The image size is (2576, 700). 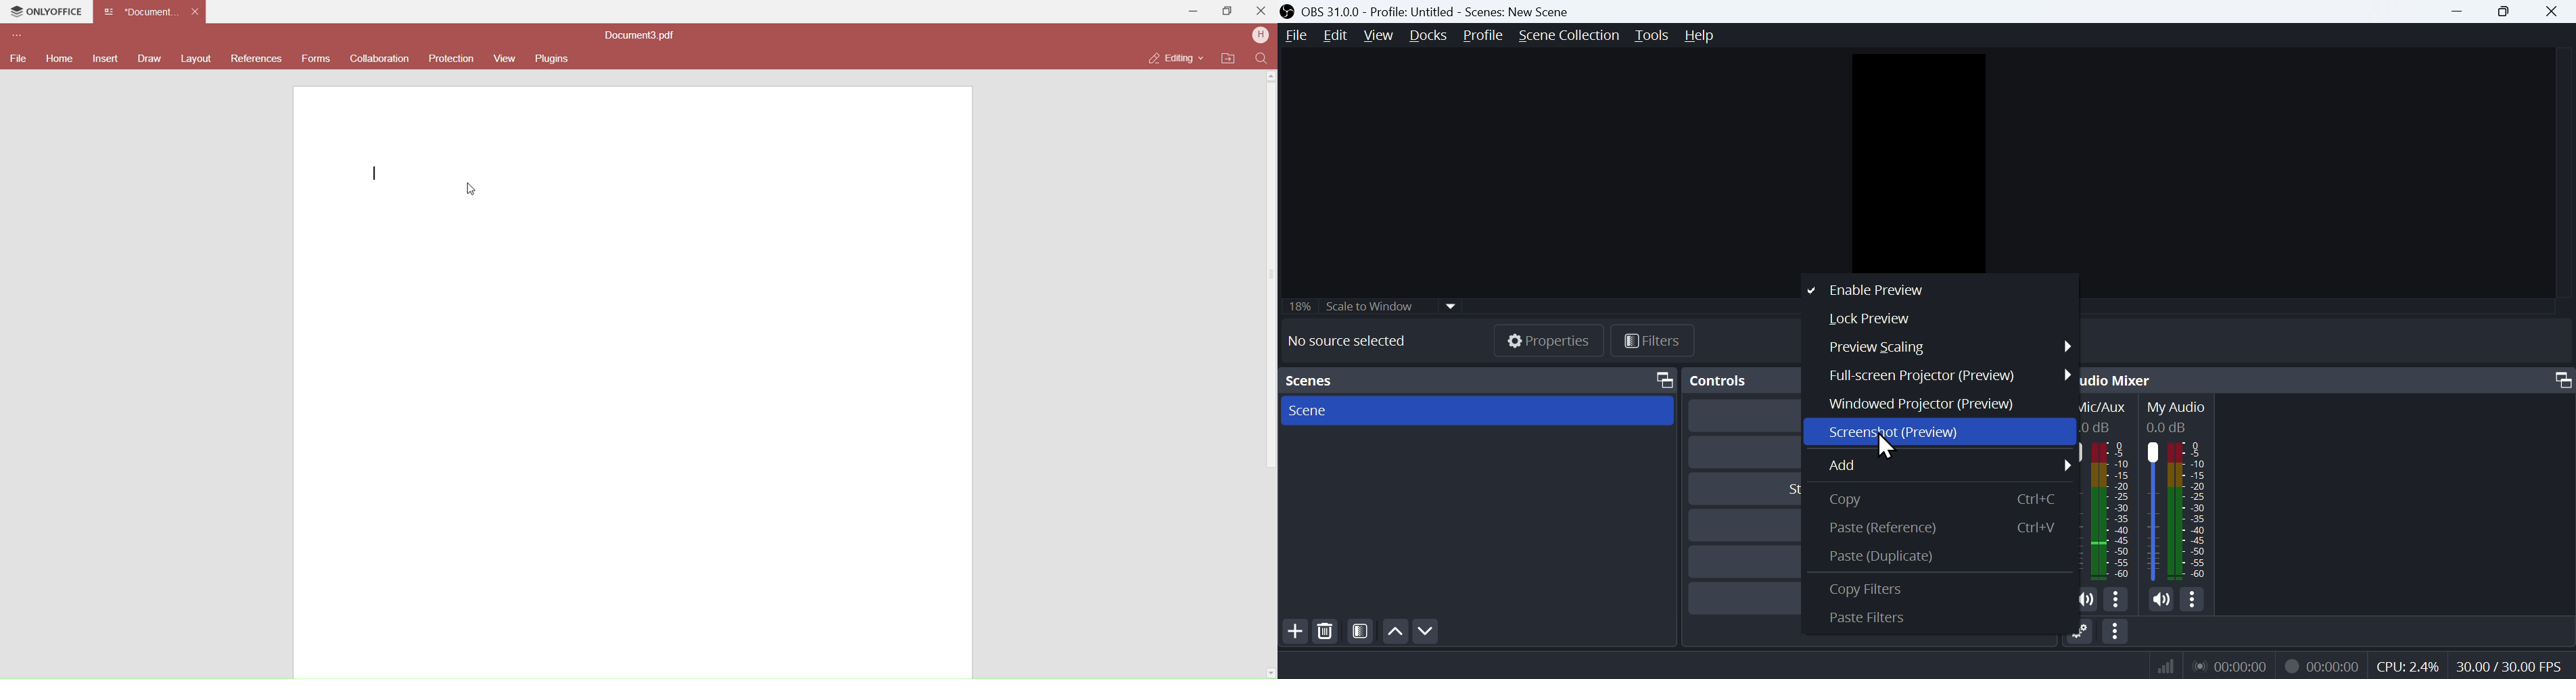 I want to click on Edit, so click(x=1334, y=35).